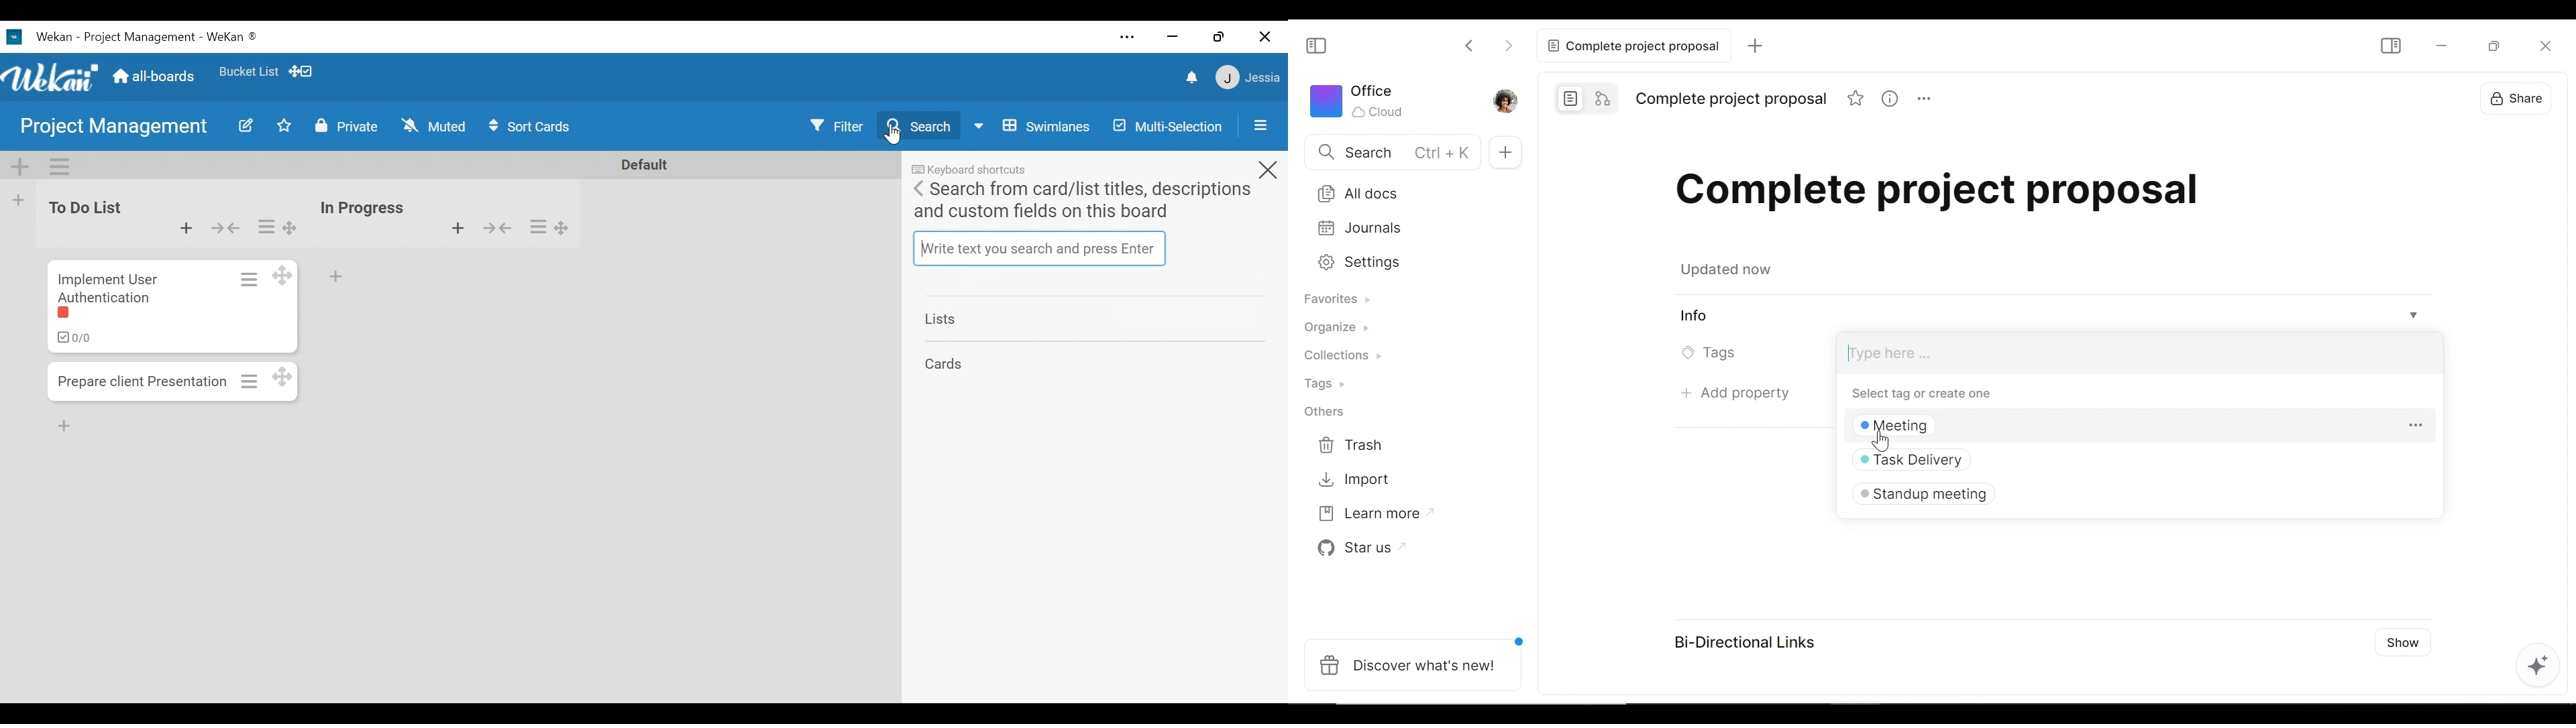 This screenshot has width=2576, height=728. I want to click on Favorites, so click(248, 71).